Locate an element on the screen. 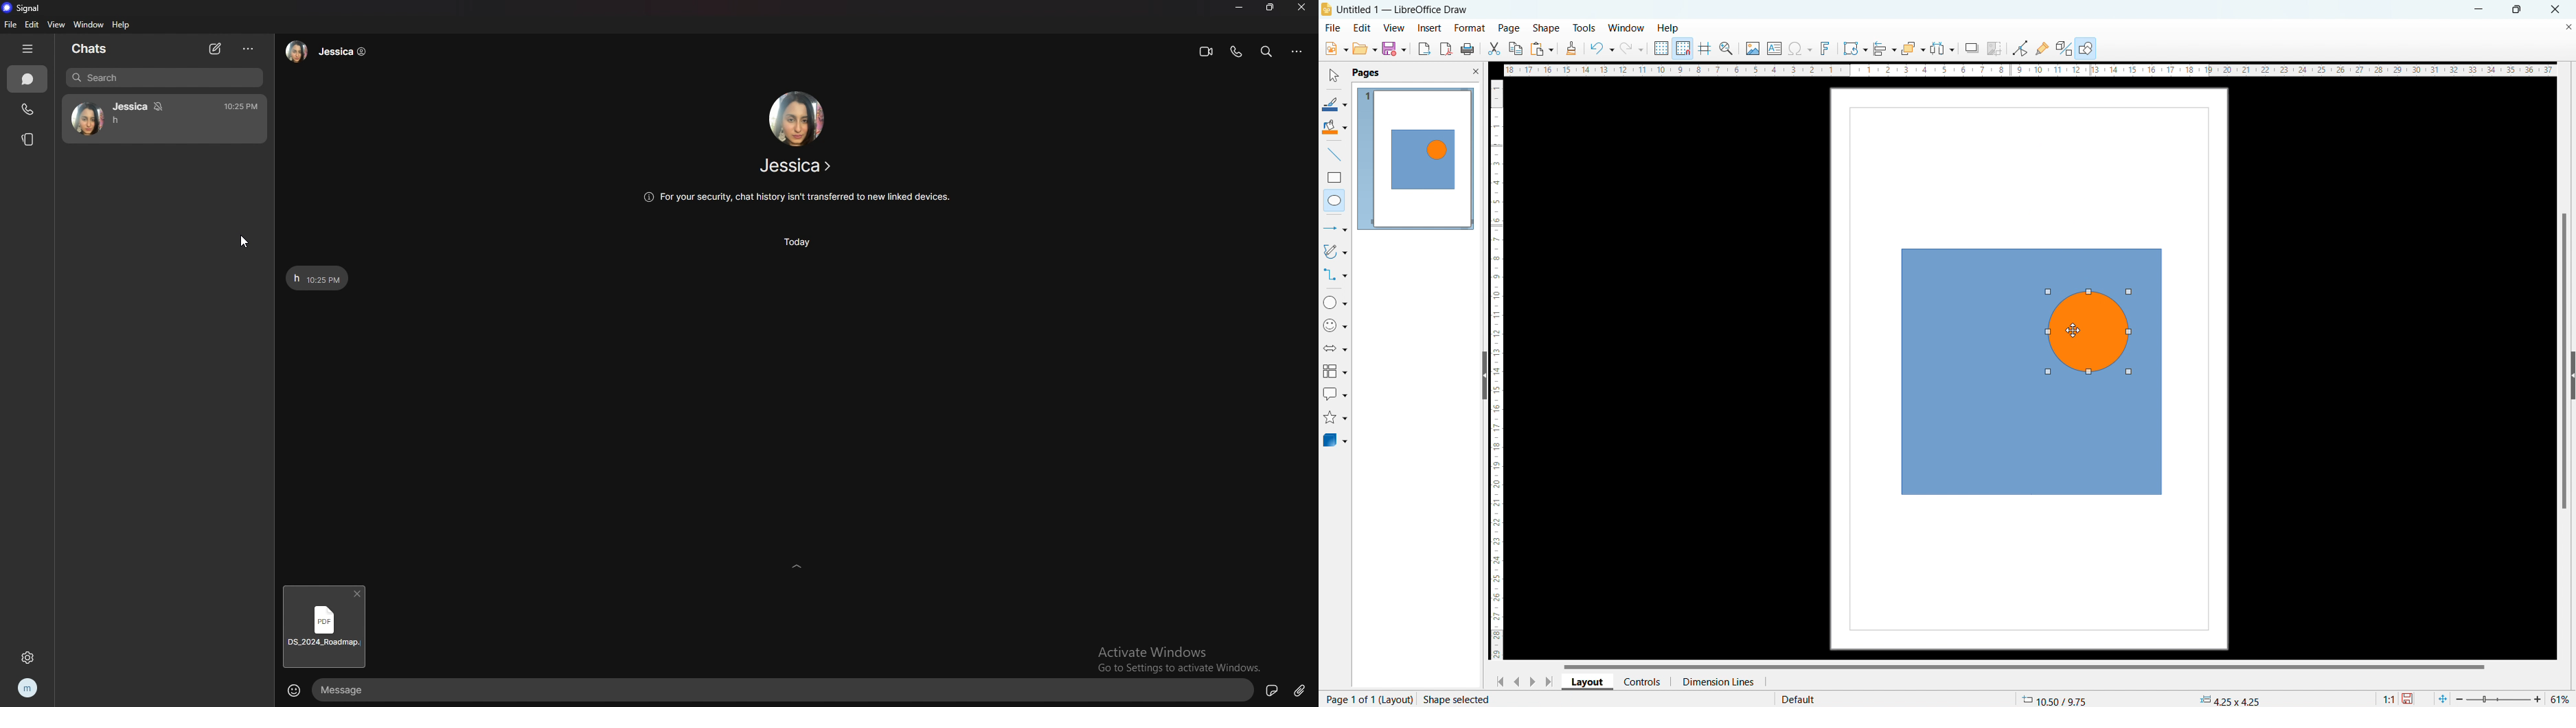 This screenshot has width=2576, height=728. window is located at coordinates (1627, 29).